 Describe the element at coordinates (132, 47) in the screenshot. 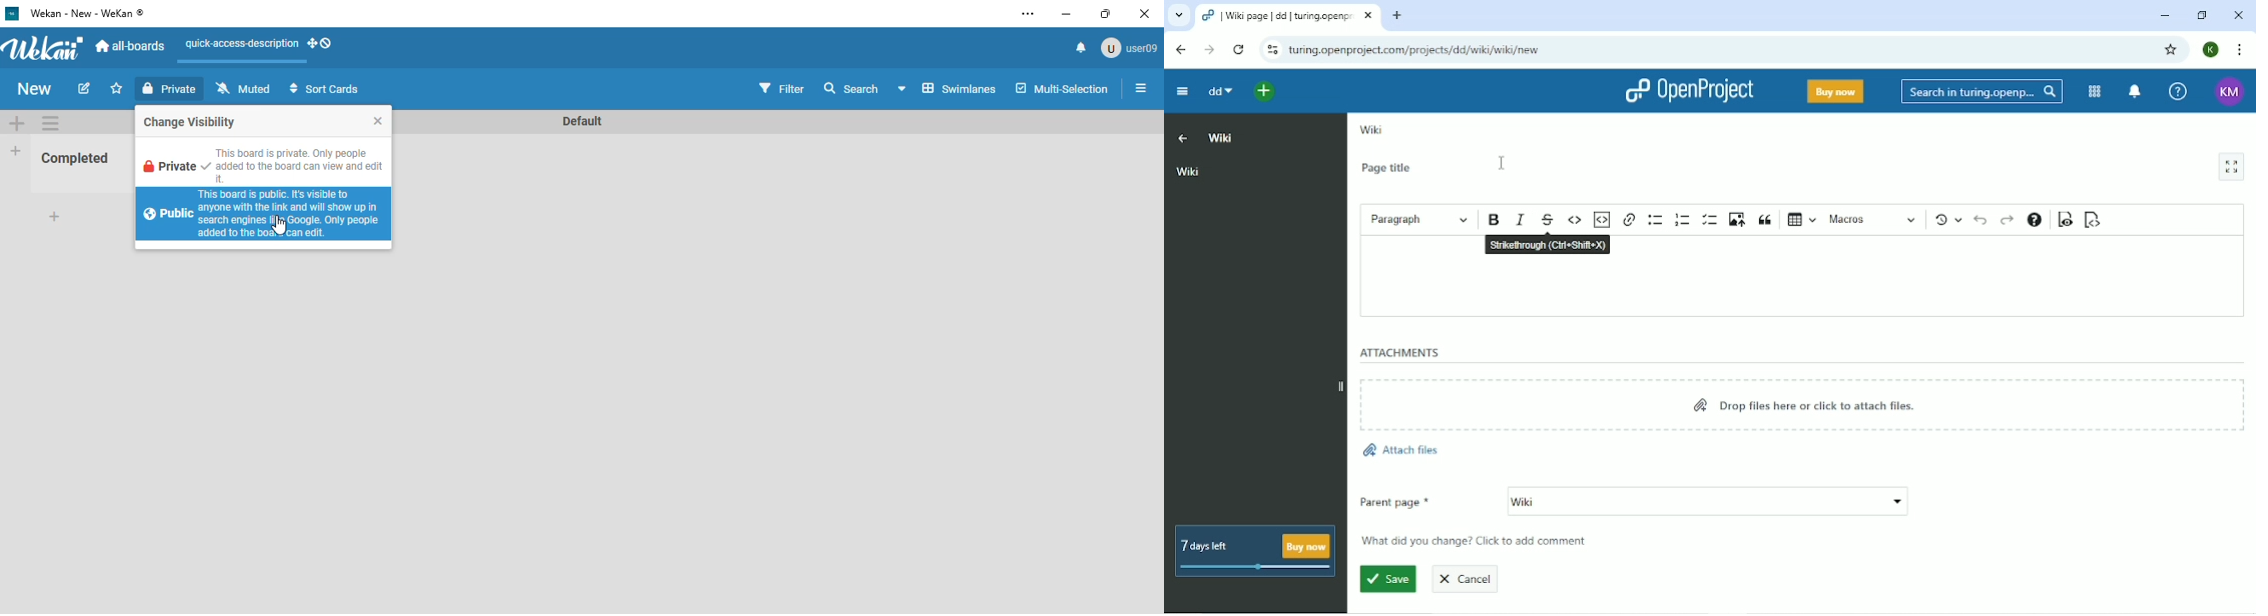

I see `all-boards` at that location.